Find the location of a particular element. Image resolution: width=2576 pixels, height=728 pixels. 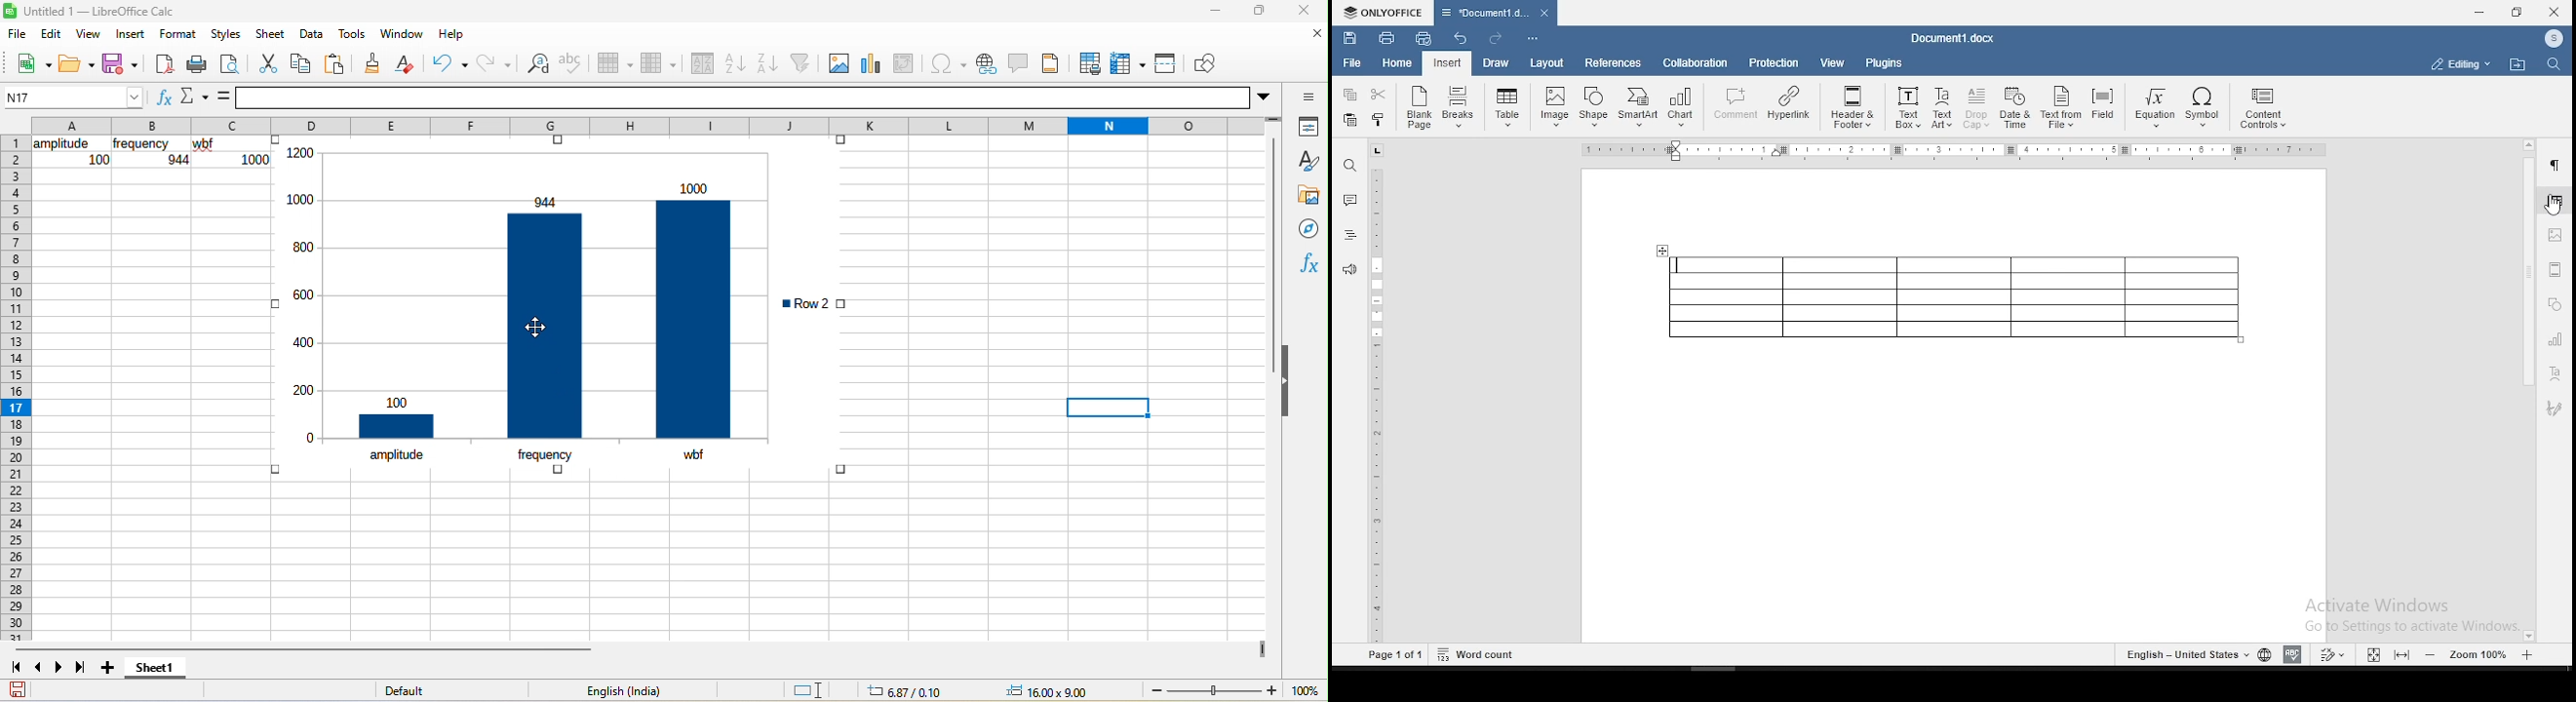

select function is located at coordinates (193, 98).